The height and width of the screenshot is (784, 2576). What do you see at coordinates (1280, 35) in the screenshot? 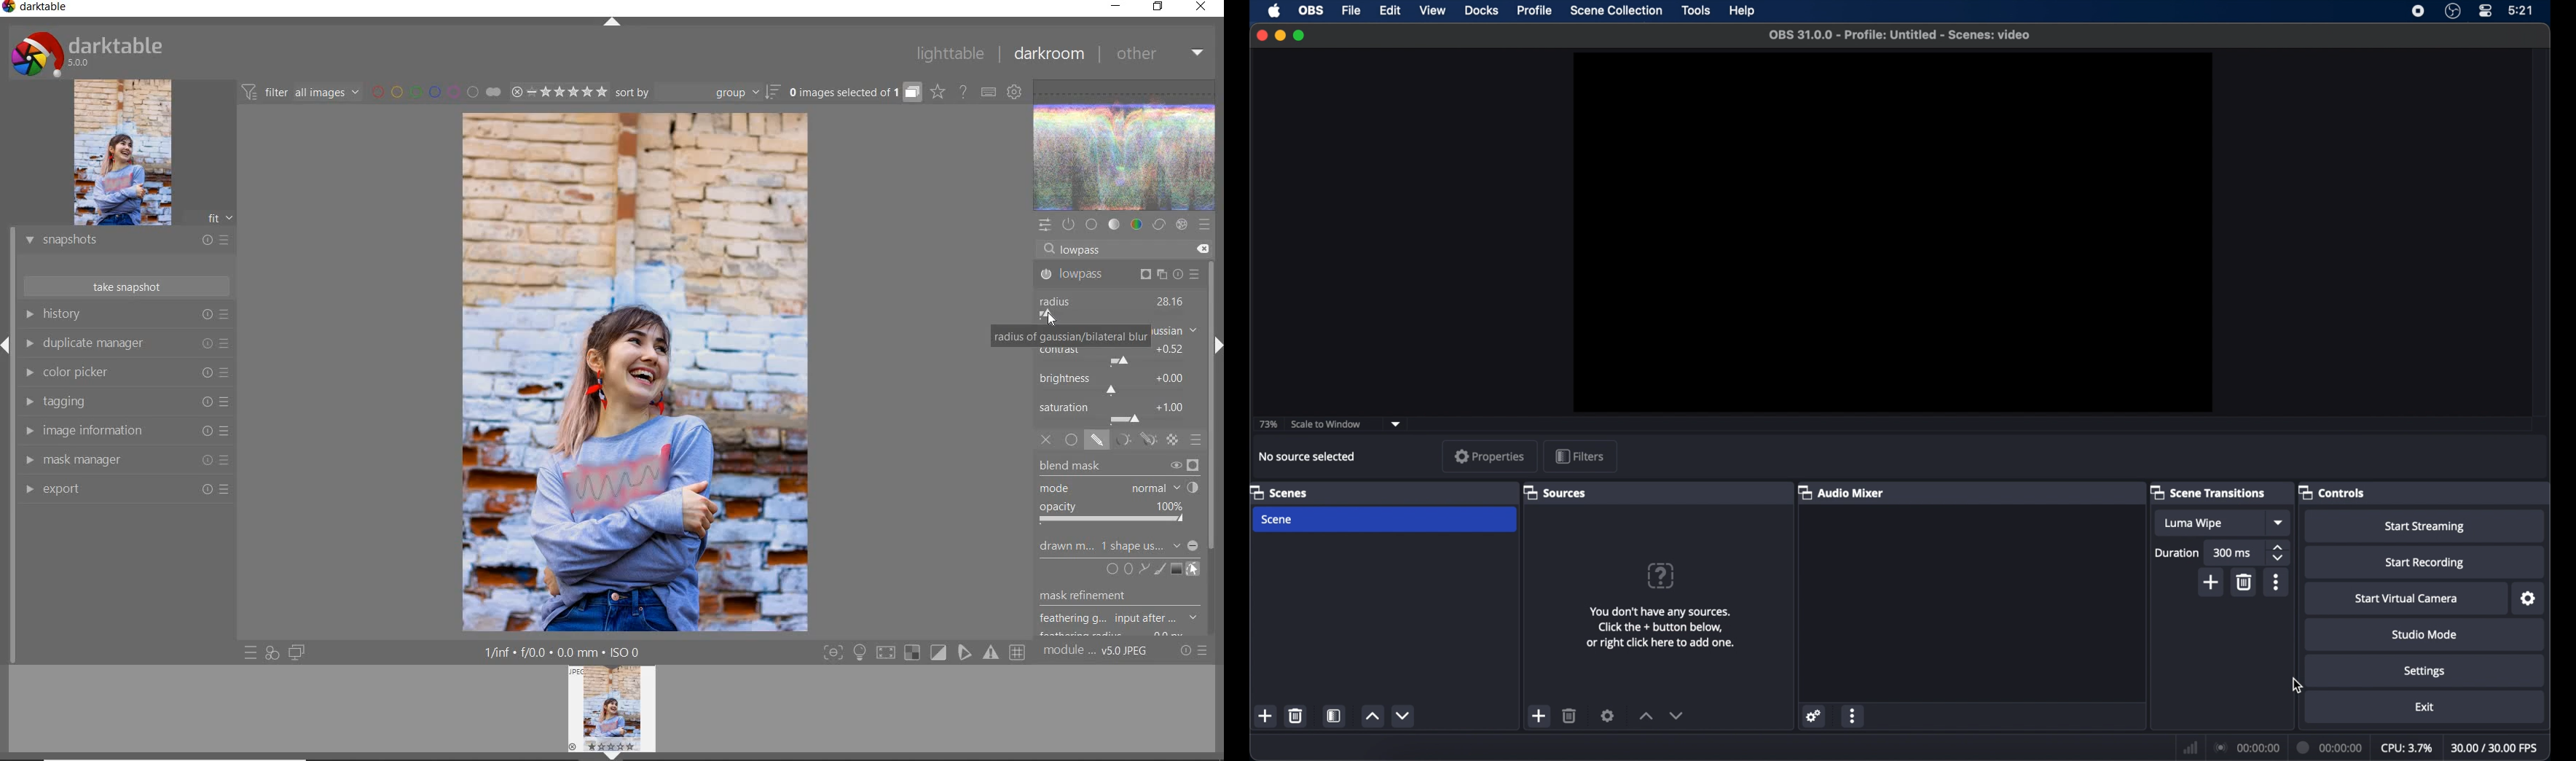
I see `minimize` at bounding box center [1280, 35].